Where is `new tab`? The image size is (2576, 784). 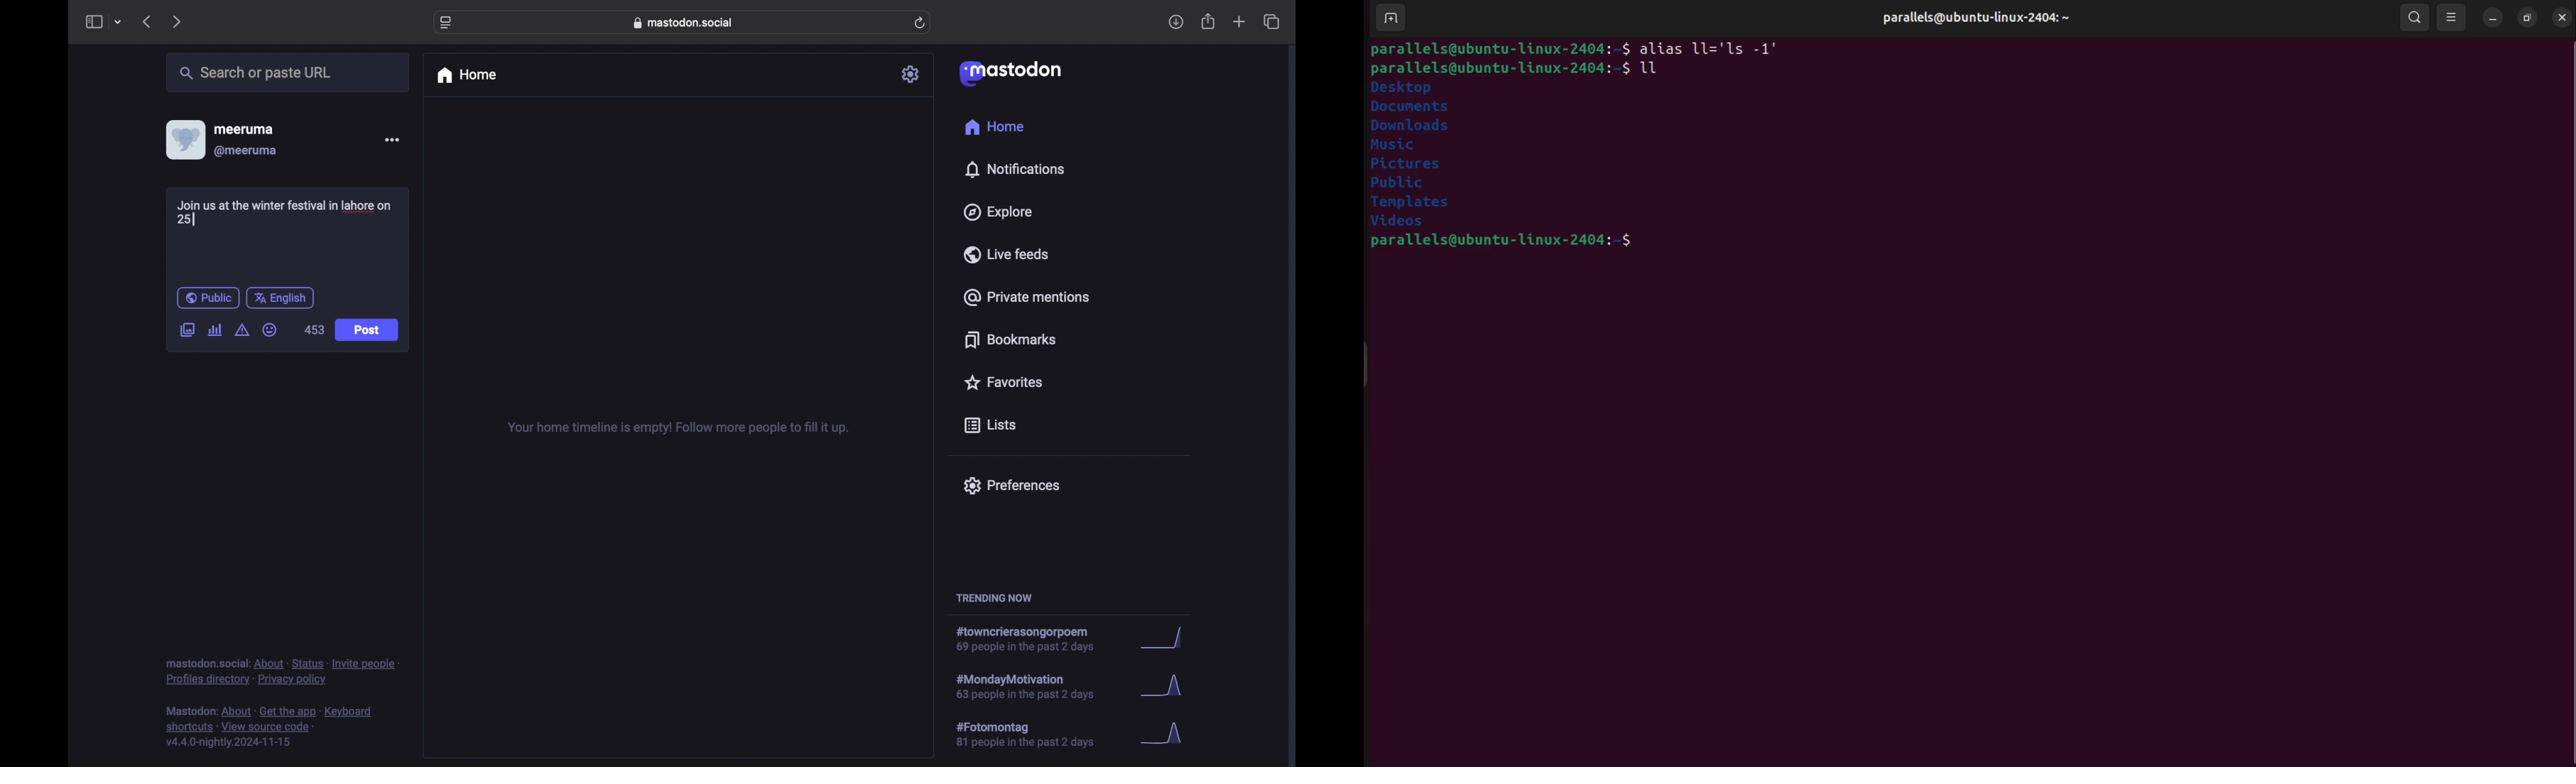
new tab is located at coordinates (1239, 21).